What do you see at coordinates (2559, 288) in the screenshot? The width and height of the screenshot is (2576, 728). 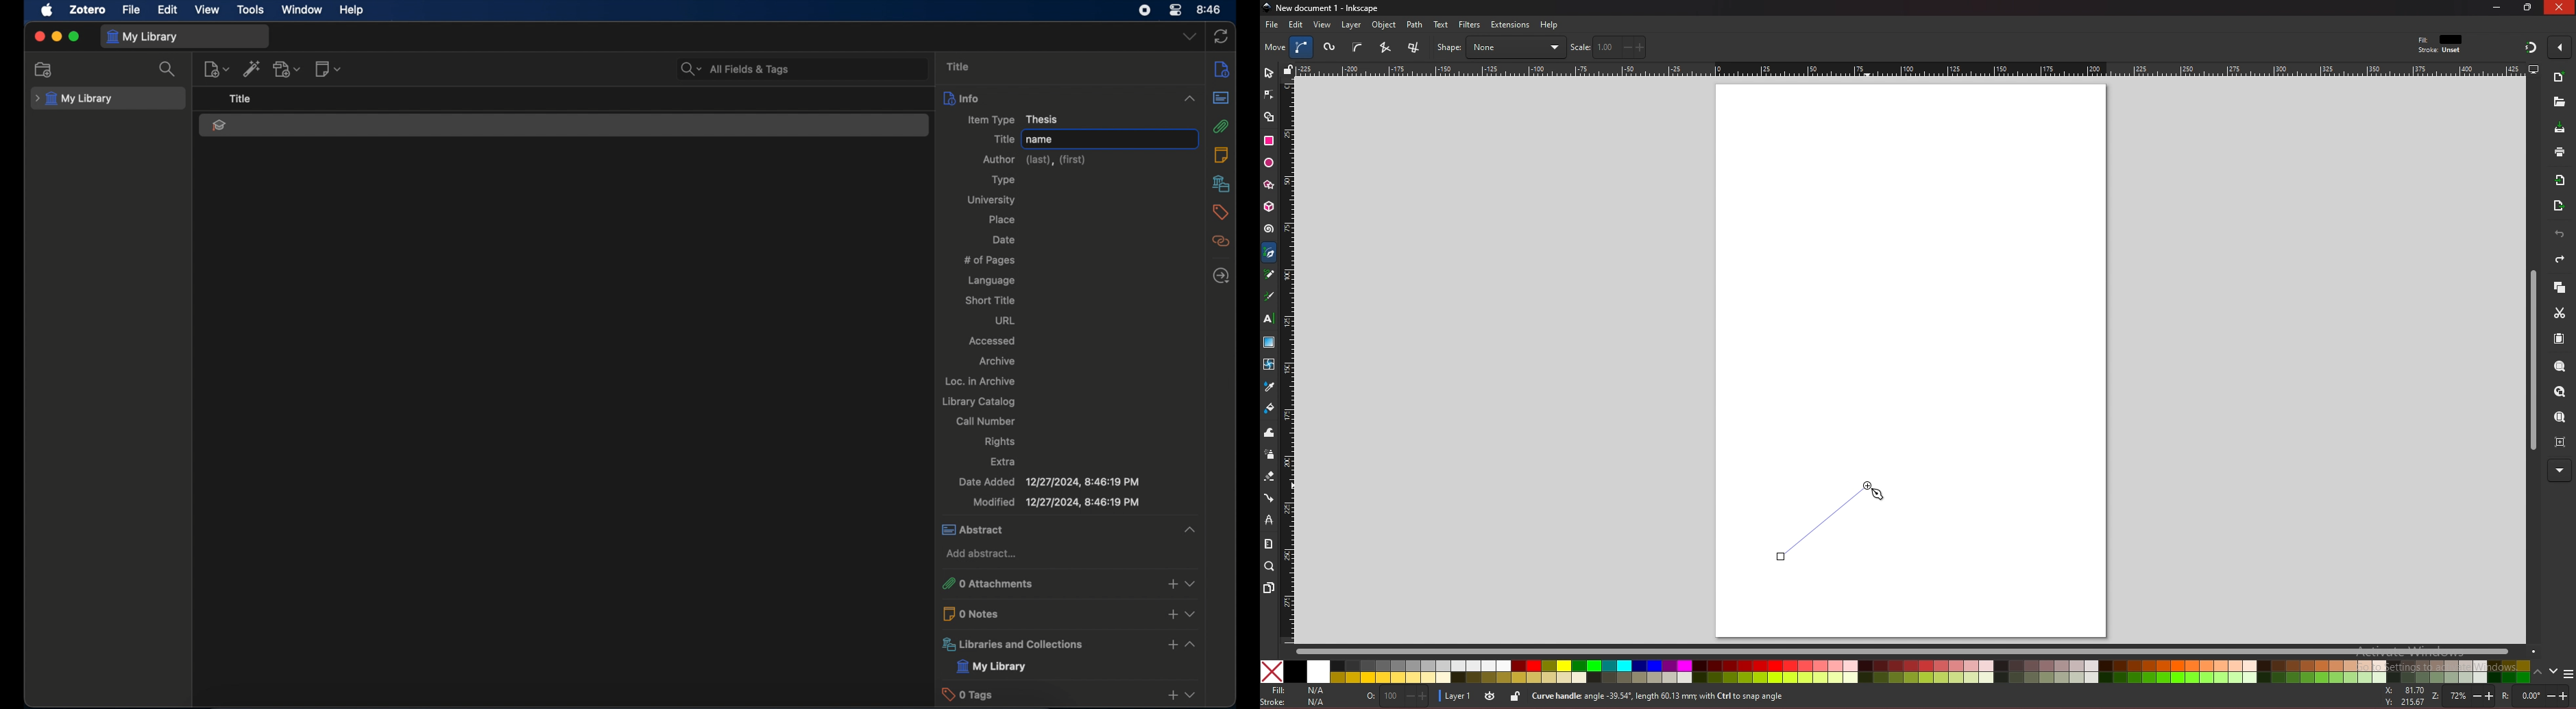 I see `copy` at bounding box center [2559, 288].